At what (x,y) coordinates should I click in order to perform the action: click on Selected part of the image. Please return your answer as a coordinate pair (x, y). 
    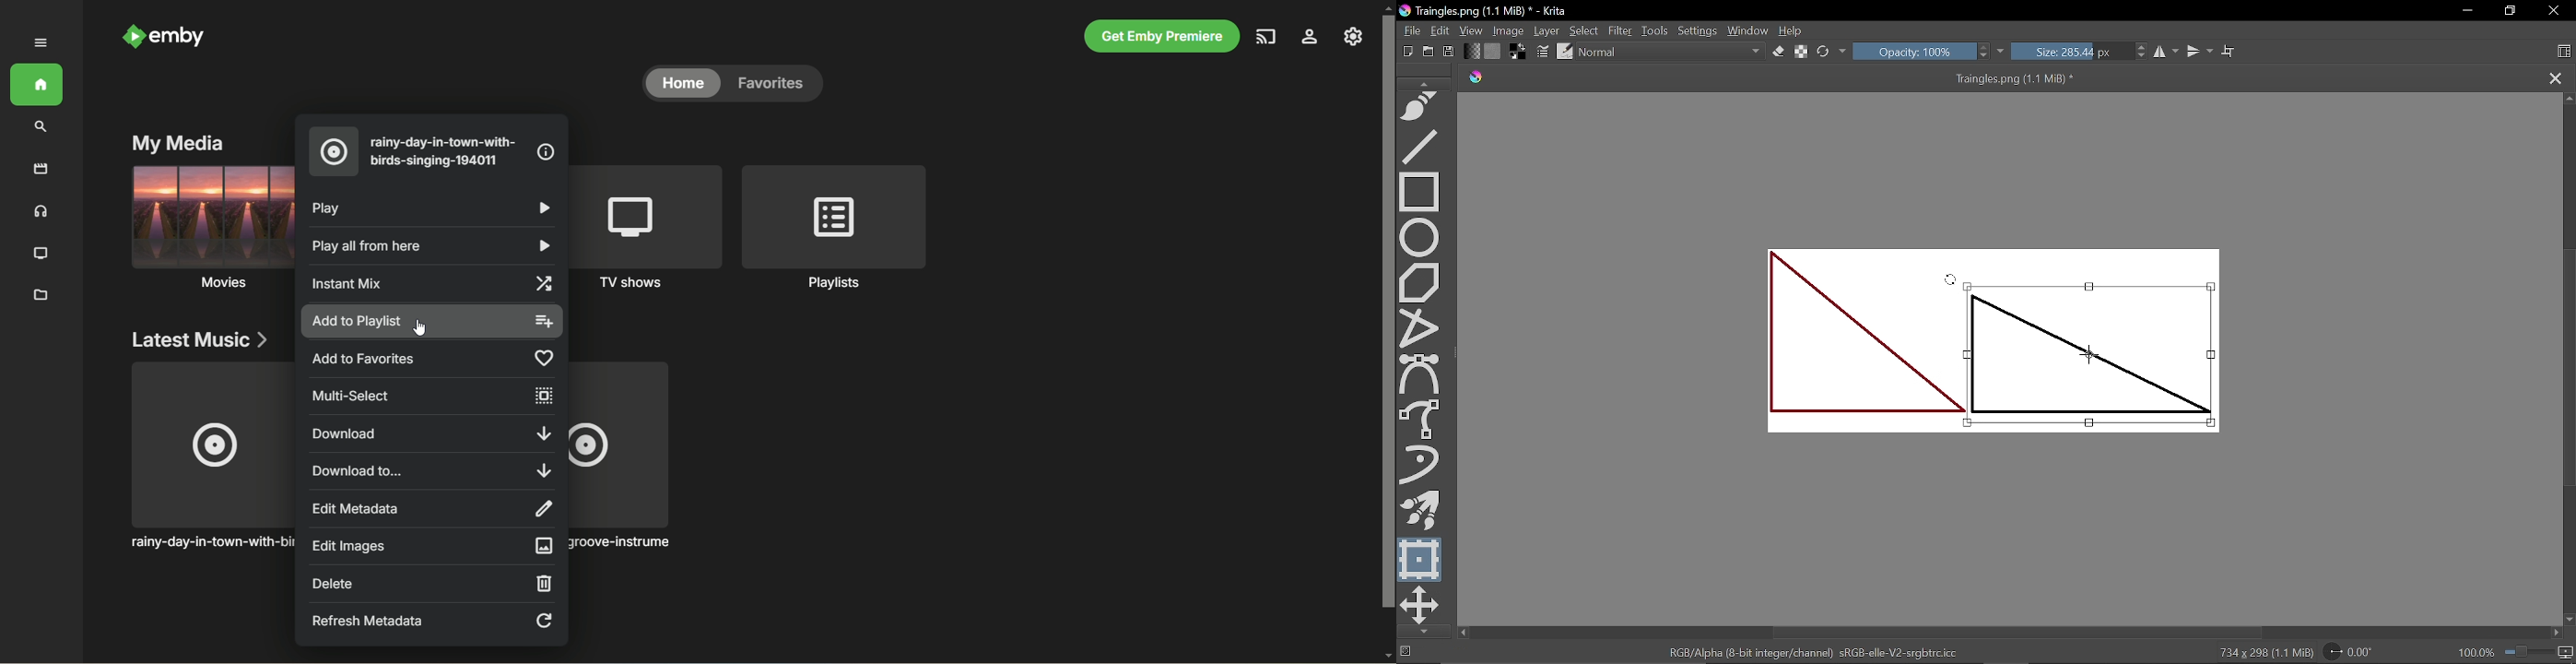
    Looking at the image, I should click on (2084, 353).